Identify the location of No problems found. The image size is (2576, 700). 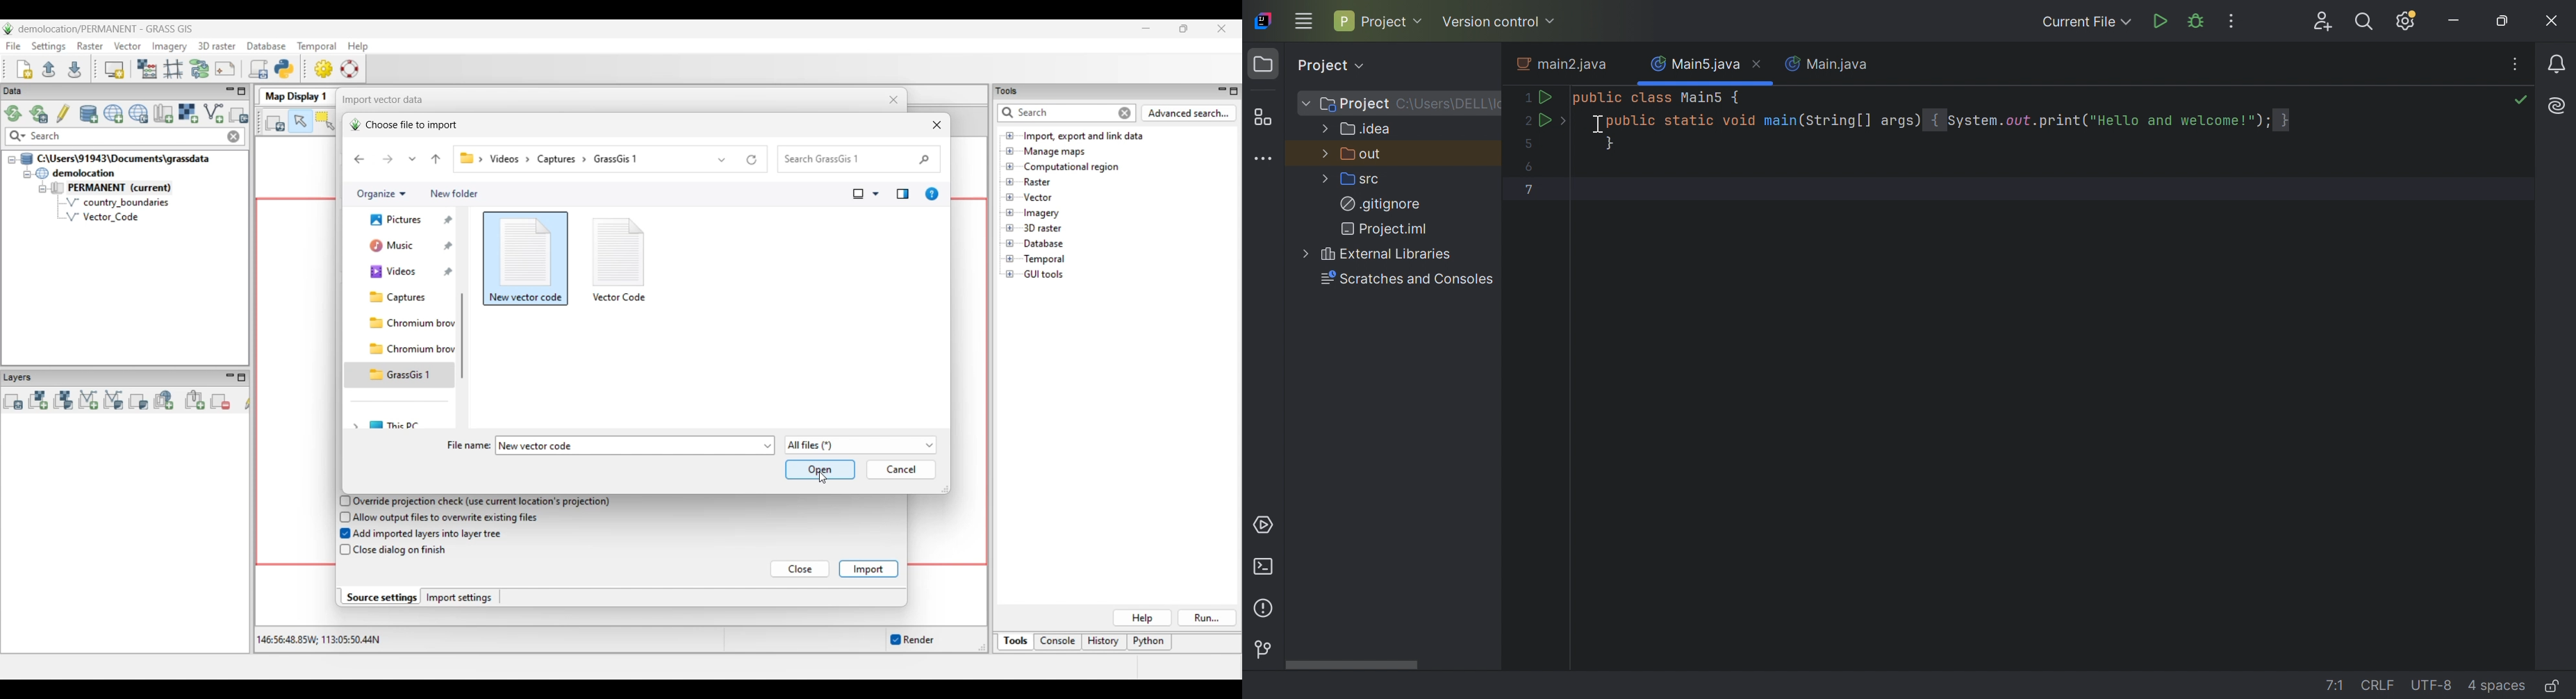
(2522, 100).